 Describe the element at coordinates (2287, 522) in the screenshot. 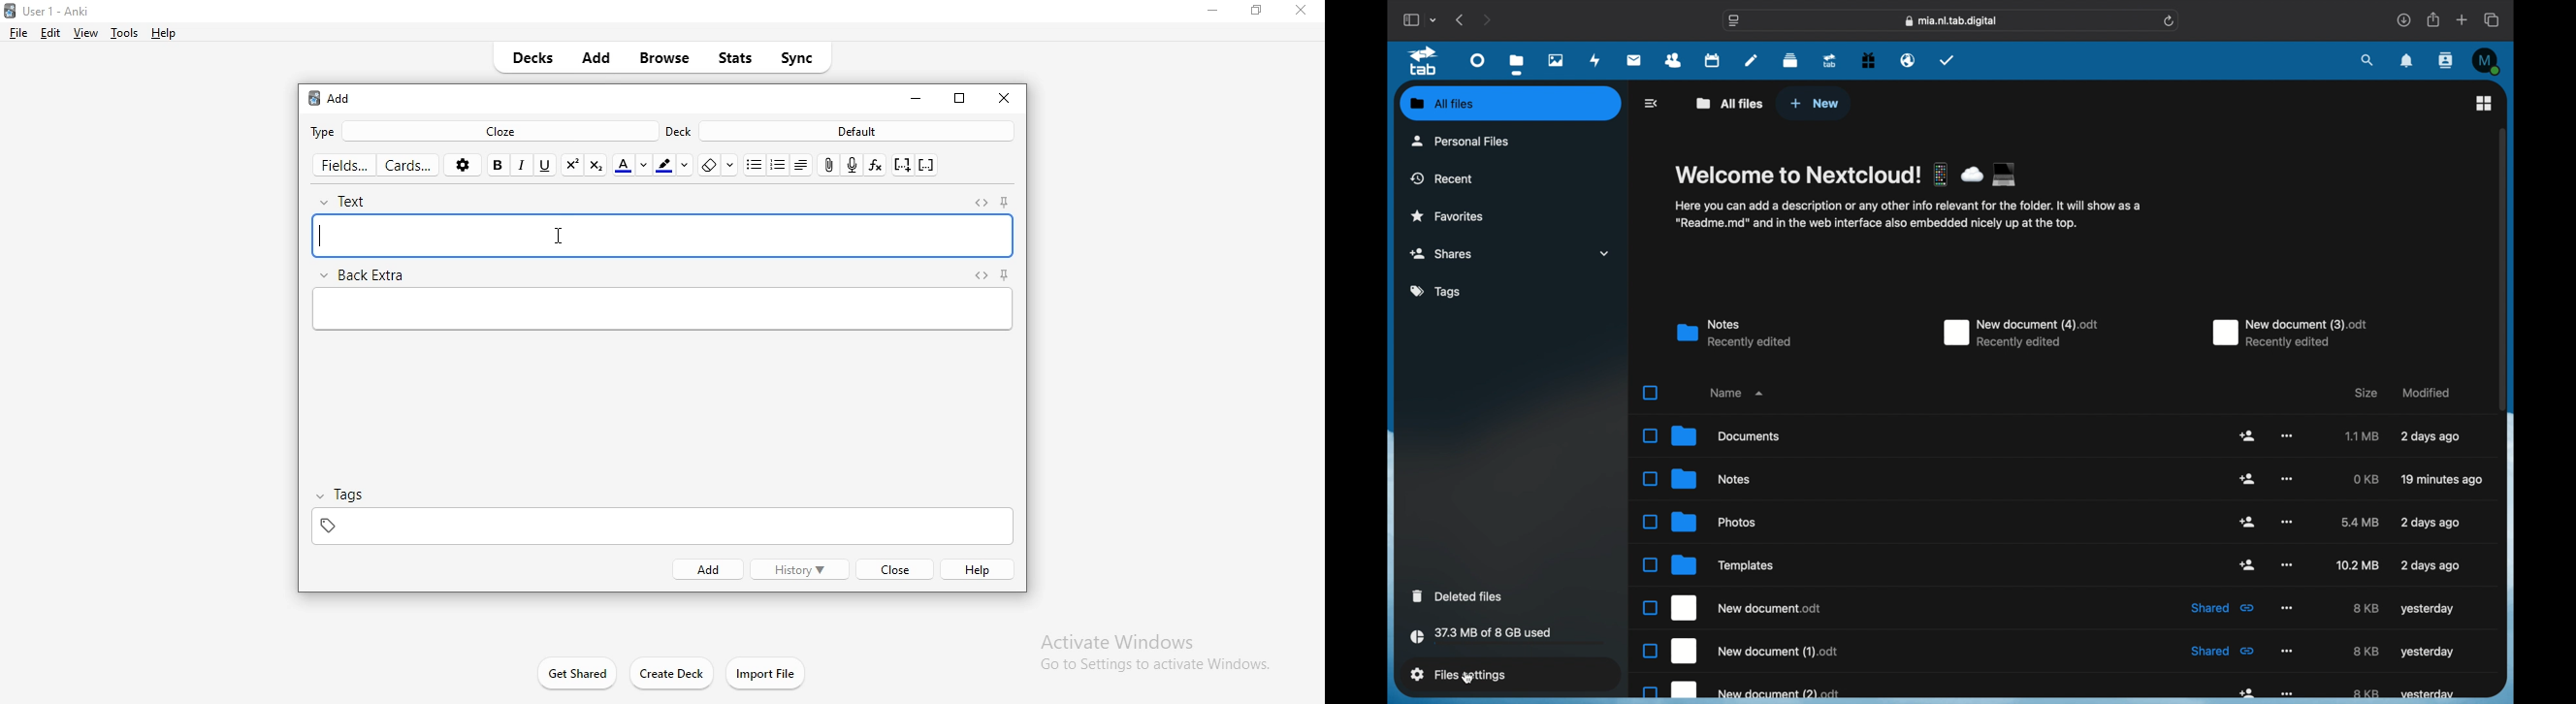

I see `more options` at that location.